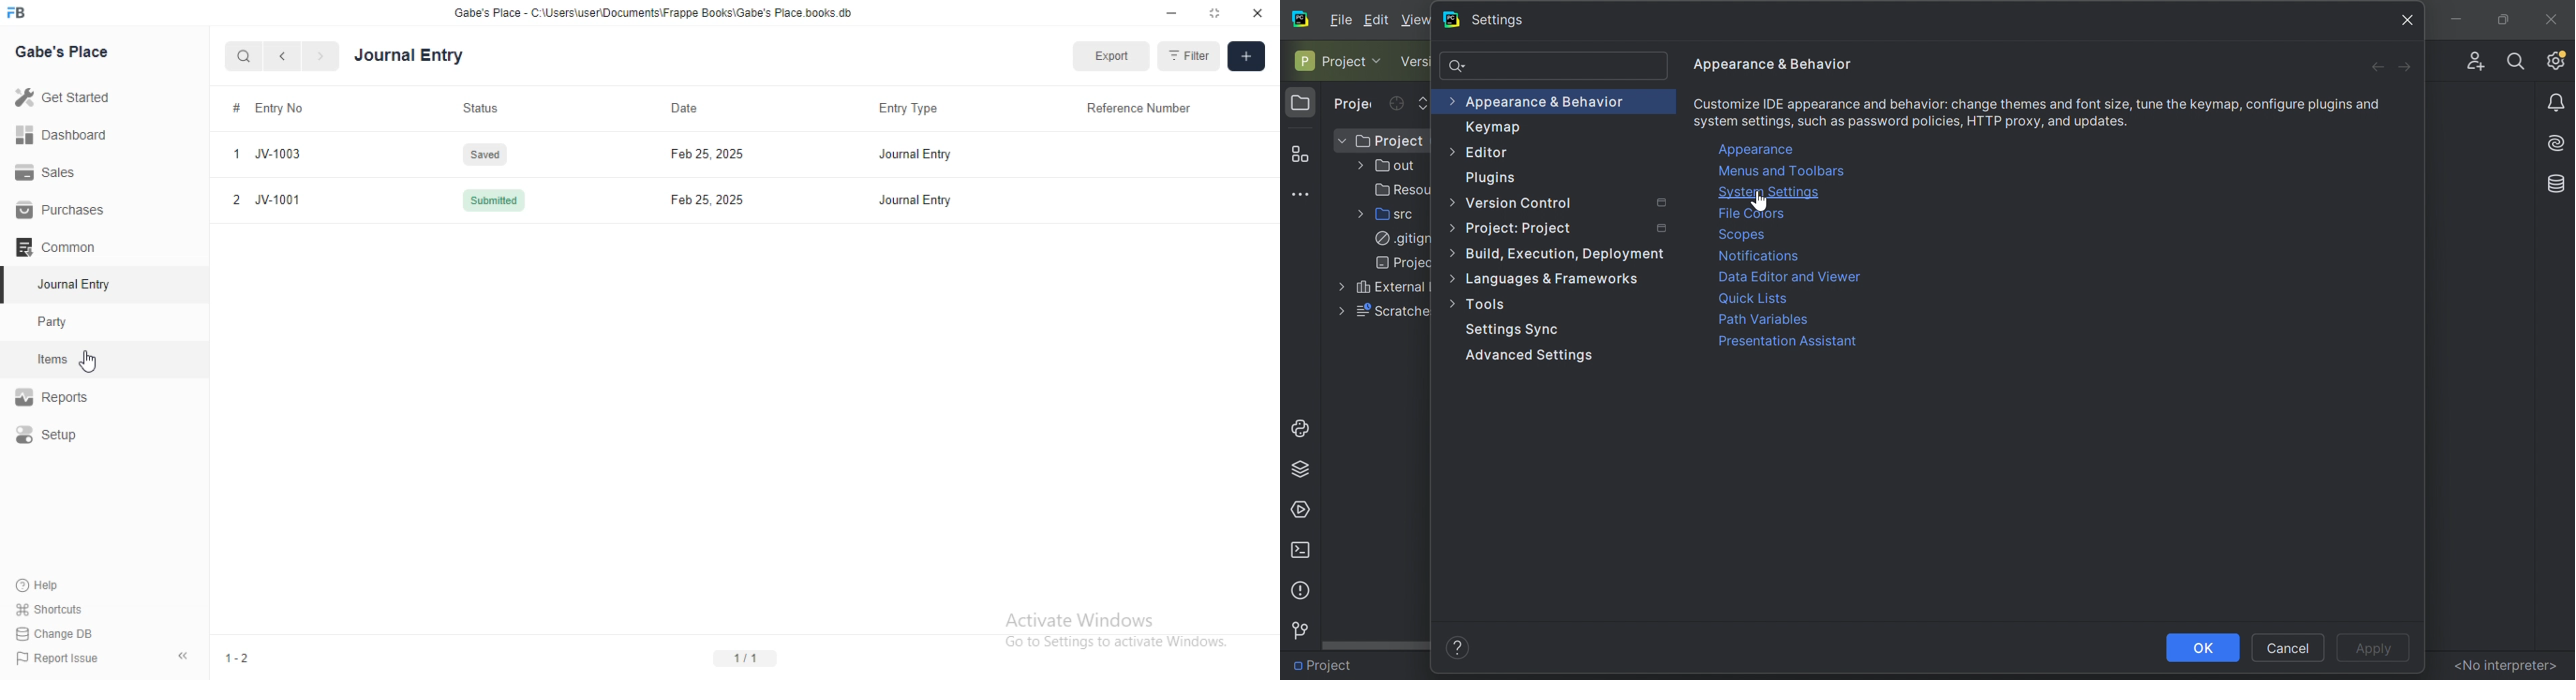 The width and height of the screenshot is (2576, 700). I want to click on Journal Entry, so click(918, 154).